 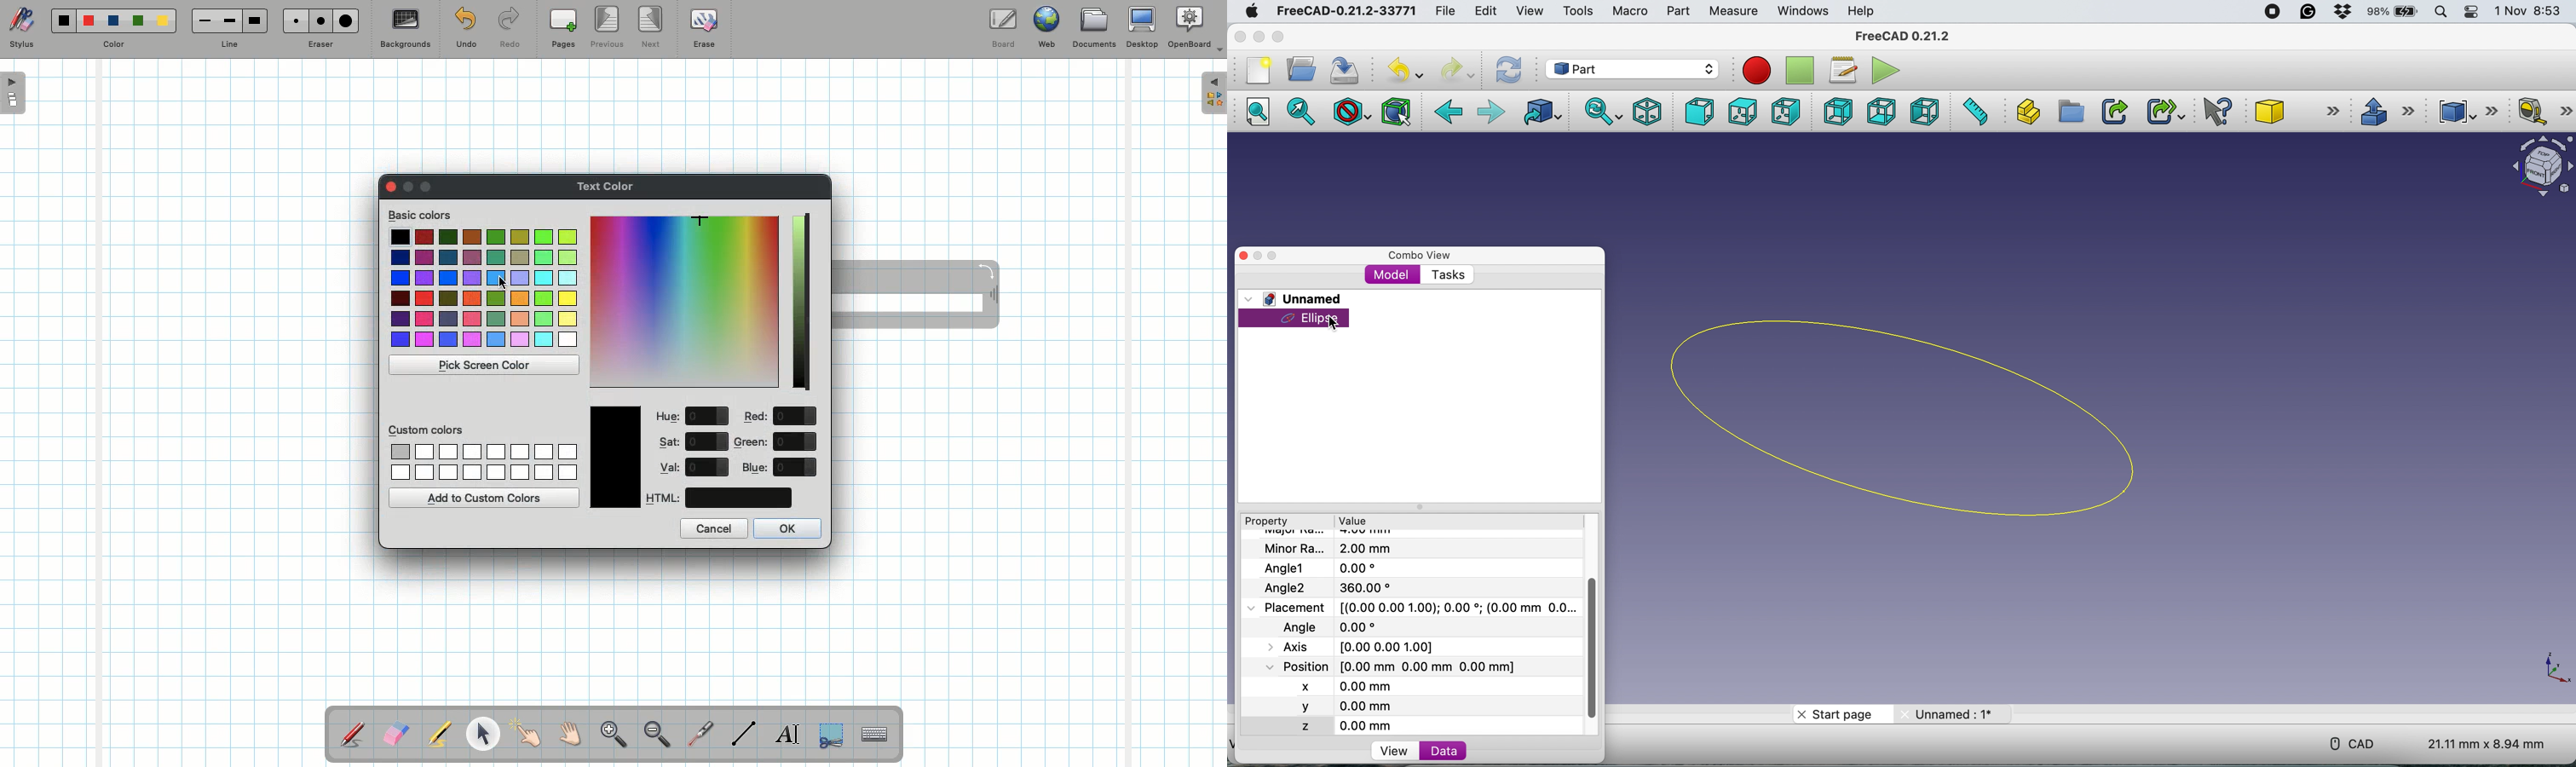 I want to click on fit all, so click(x=1258, y=111).